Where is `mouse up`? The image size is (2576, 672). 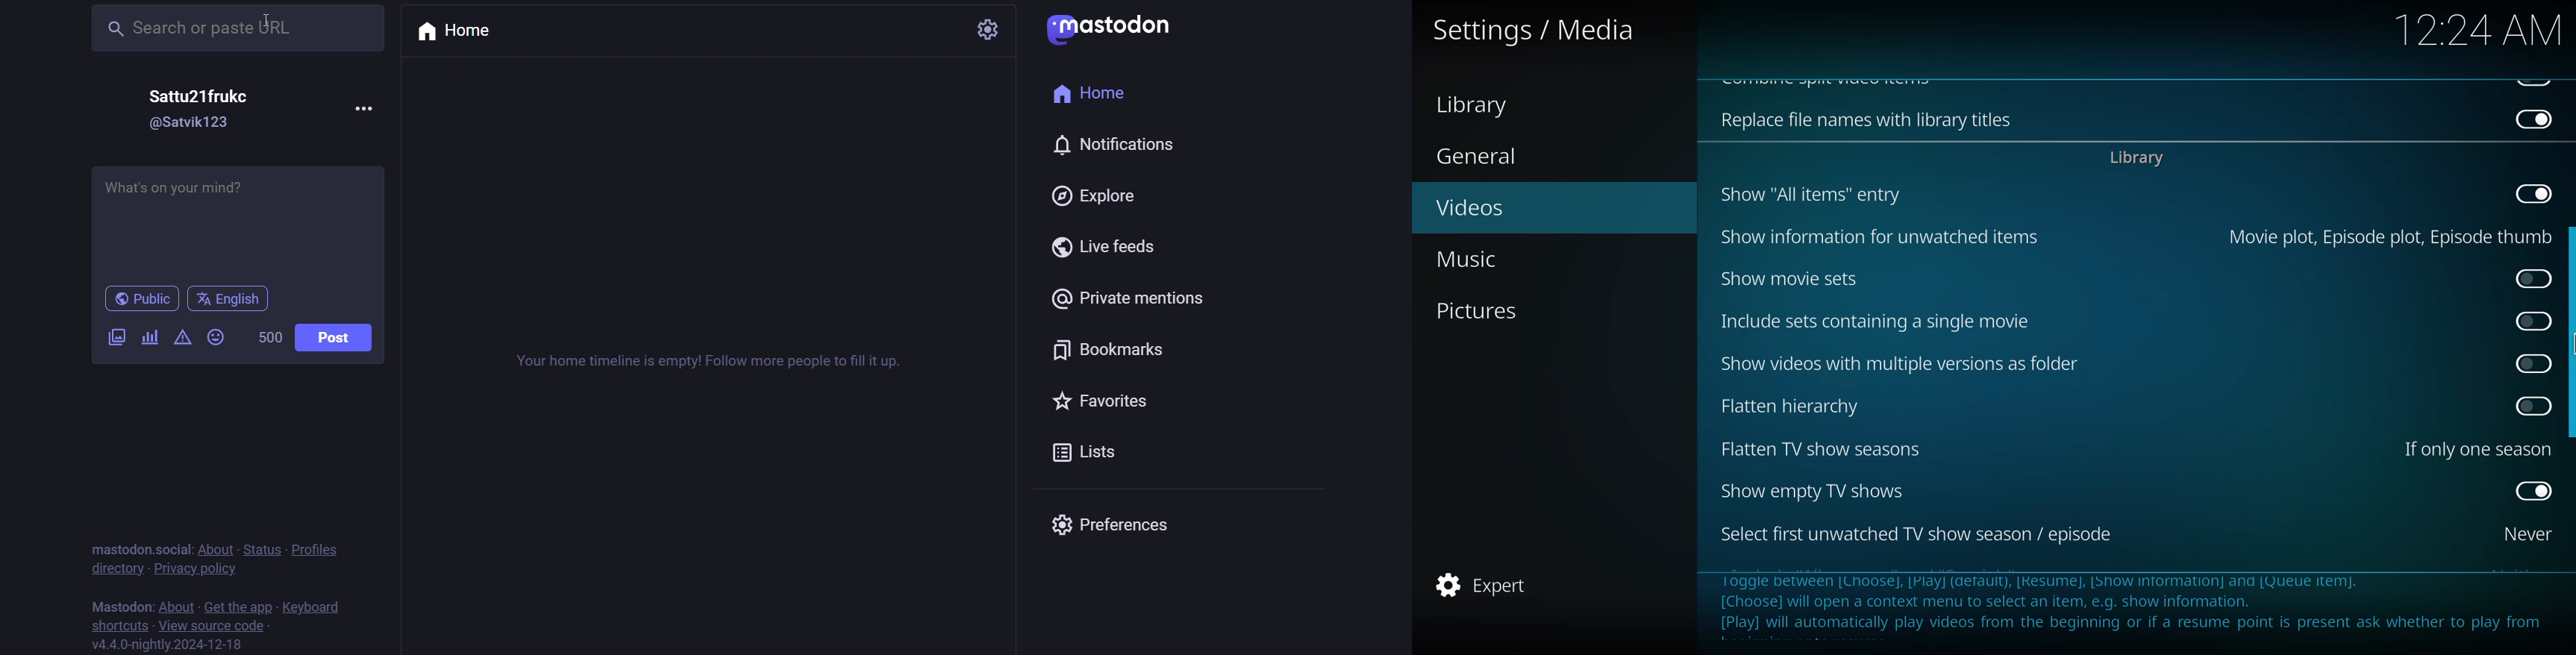 mouse up is located at coordinates (2574, 321).